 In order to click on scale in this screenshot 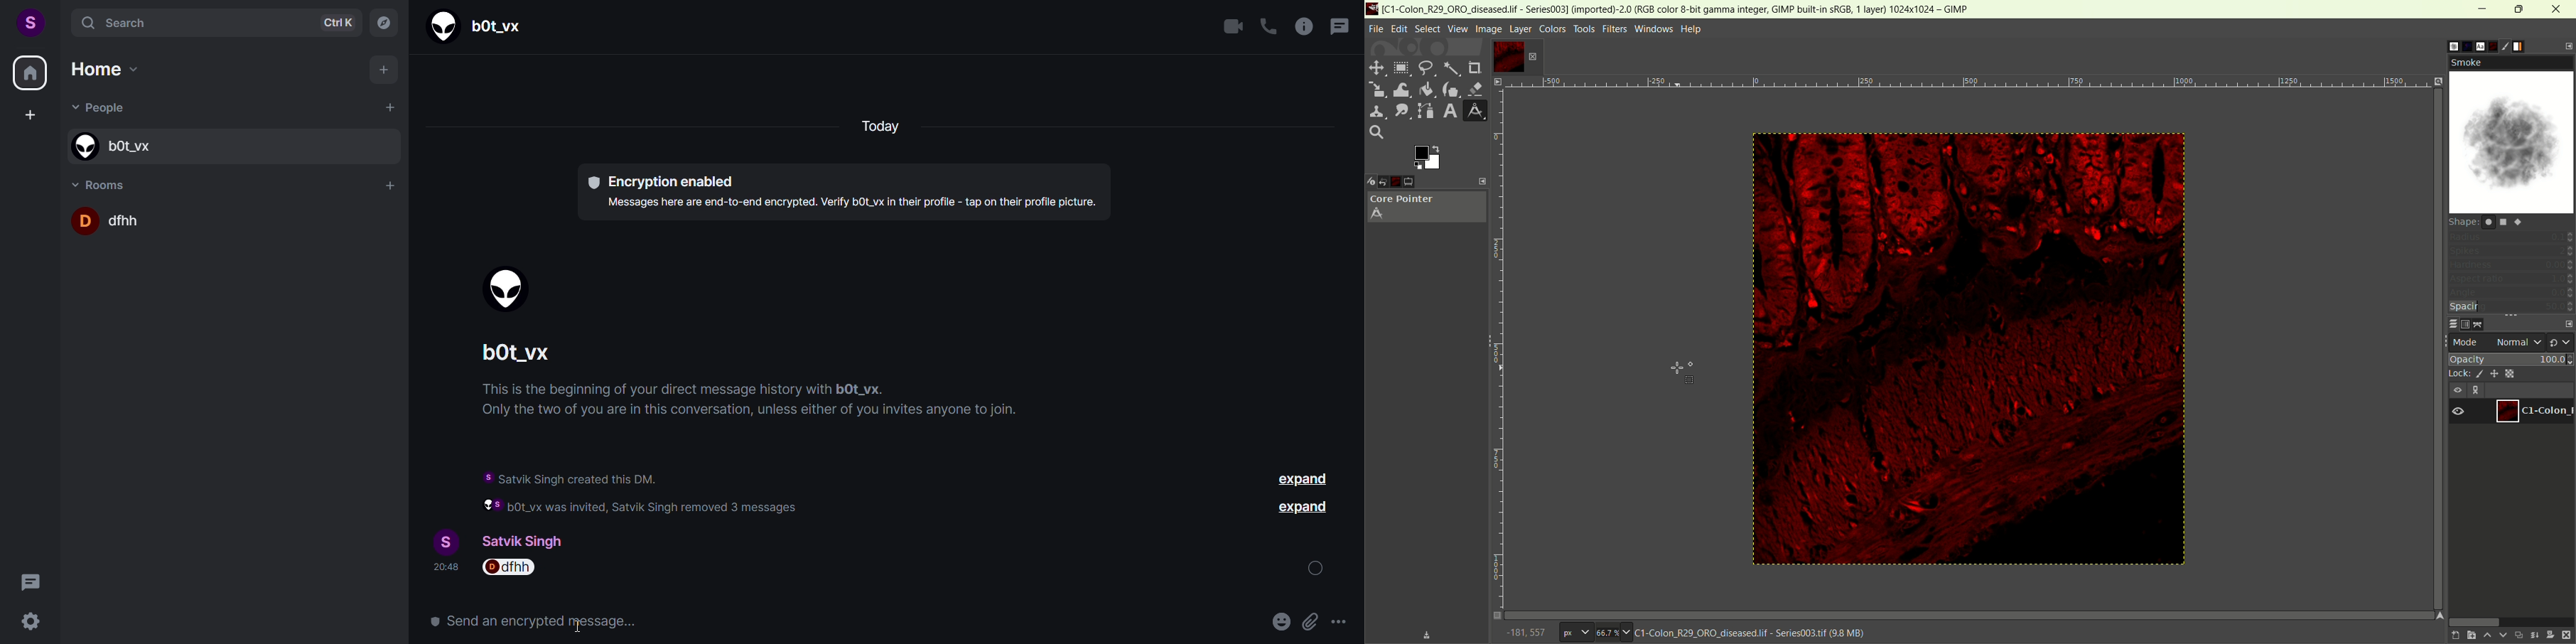, I will do `click(1375, 88)`.